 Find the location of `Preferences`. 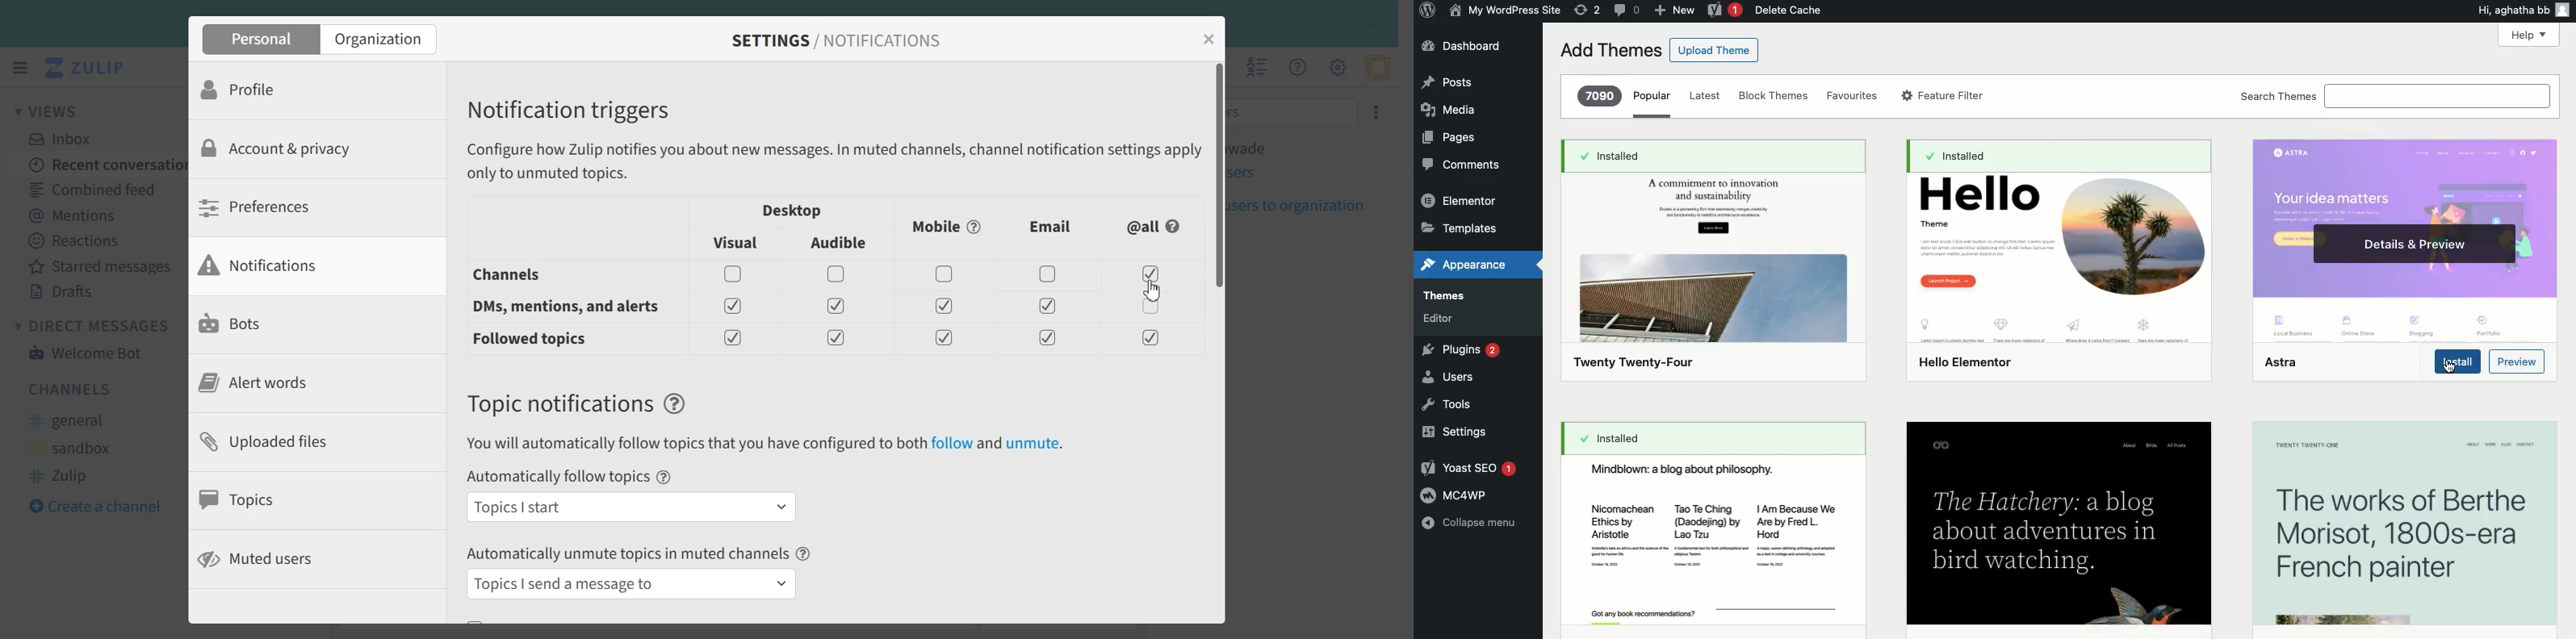

Preferences is located at coordinates (298, 207).